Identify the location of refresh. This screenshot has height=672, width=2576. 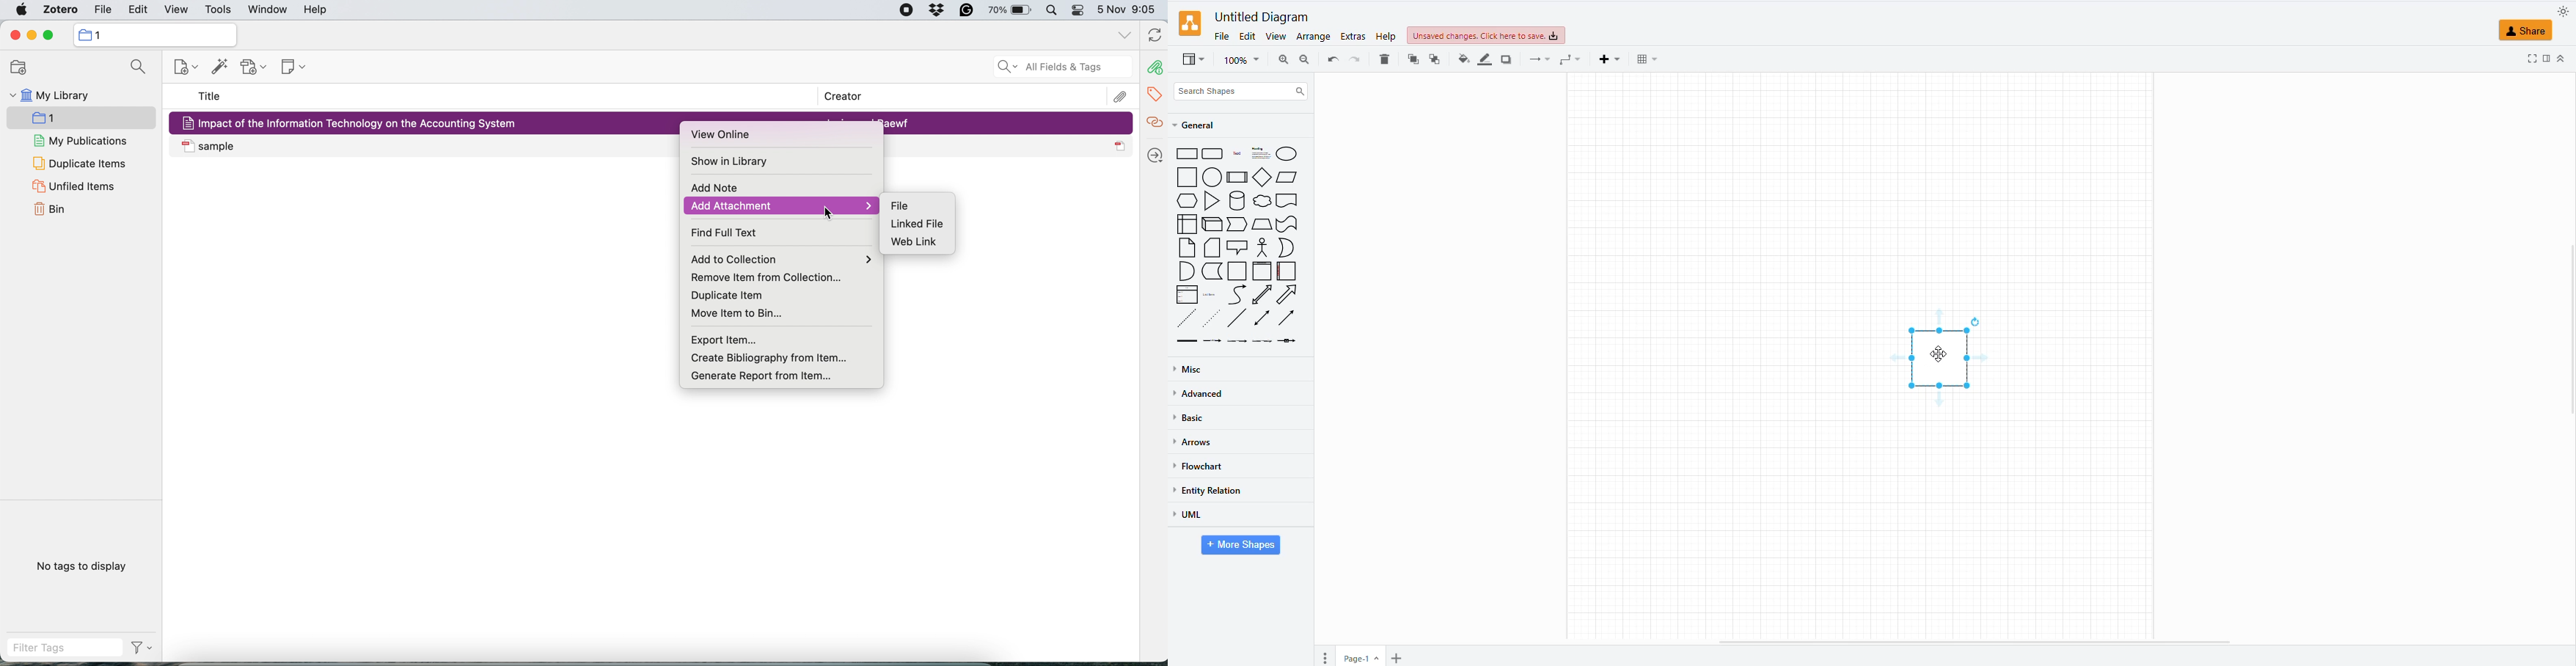
(1153, 36).